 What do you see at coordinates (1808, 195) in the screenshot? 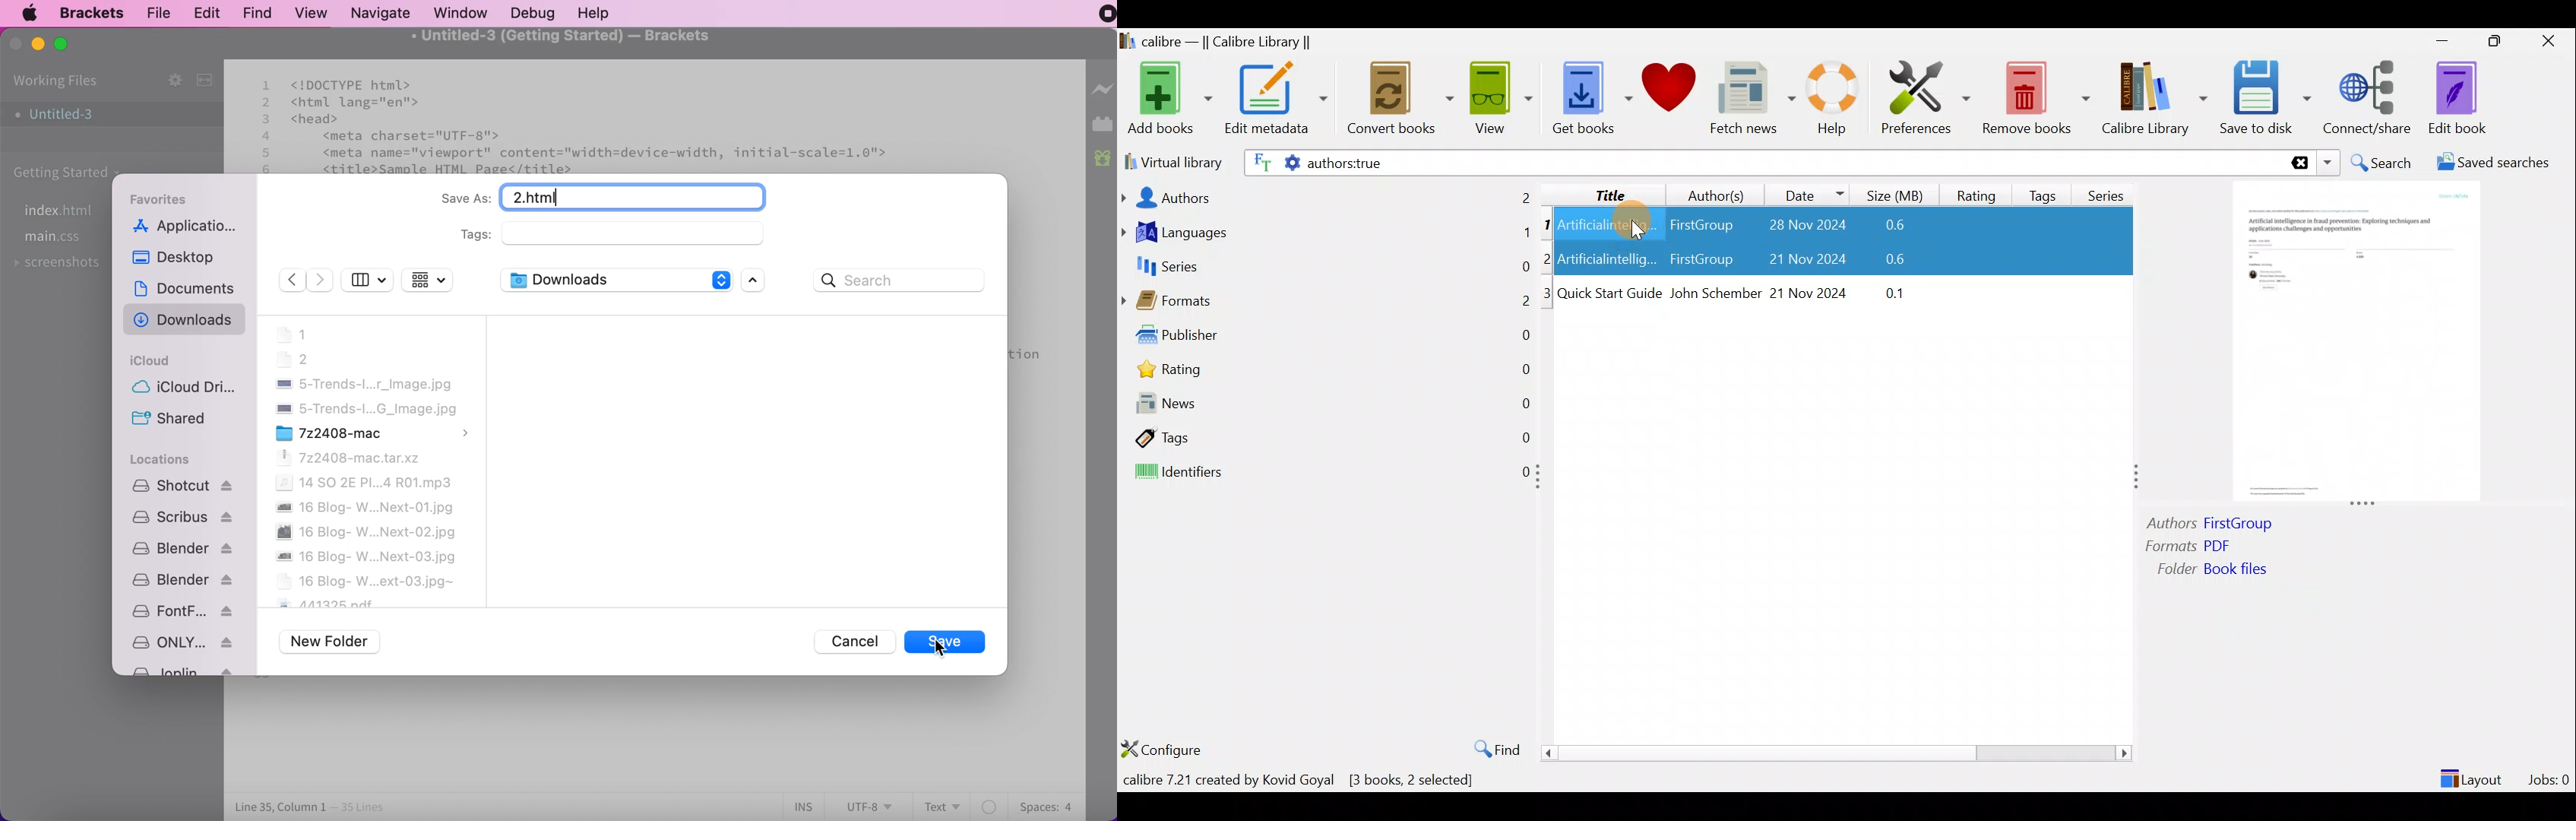
I see `Date` at bounding box center [1808, 195].